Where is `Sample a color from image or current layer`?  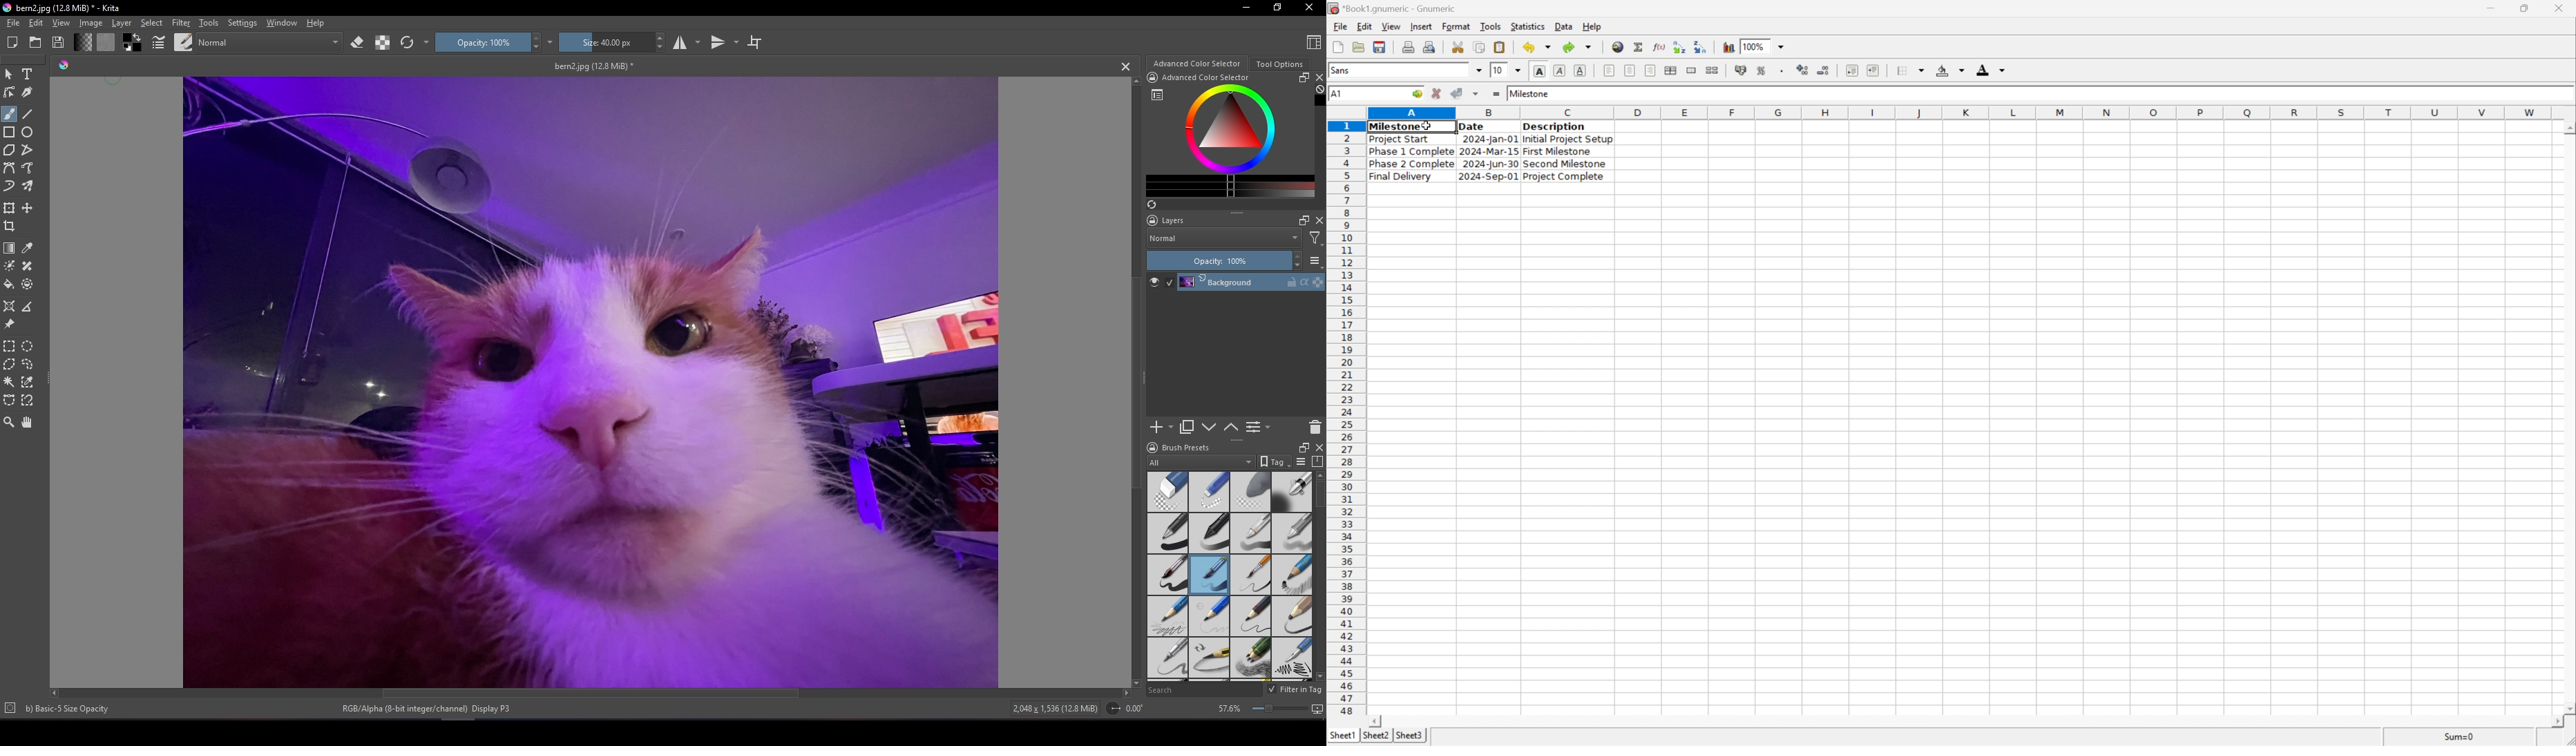 Sample a color from image or current layer is located at coordinates (28, 248).